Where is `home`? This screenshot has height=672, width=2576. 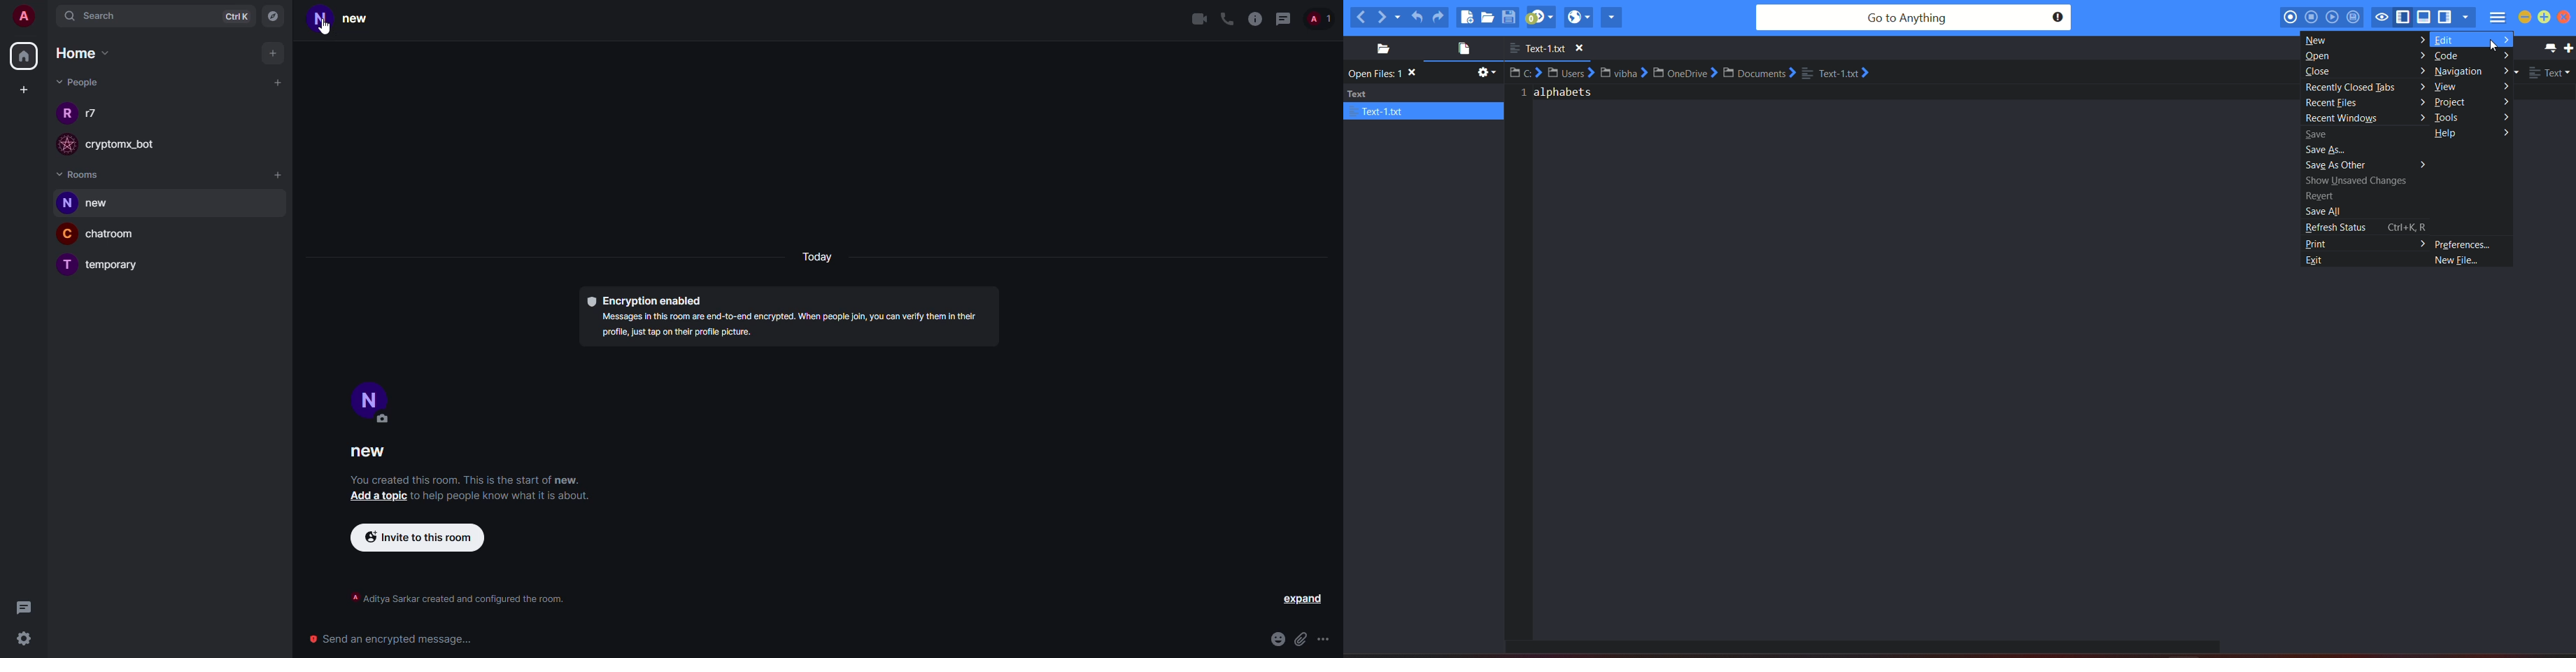 home is located at coordinates (27, 54).